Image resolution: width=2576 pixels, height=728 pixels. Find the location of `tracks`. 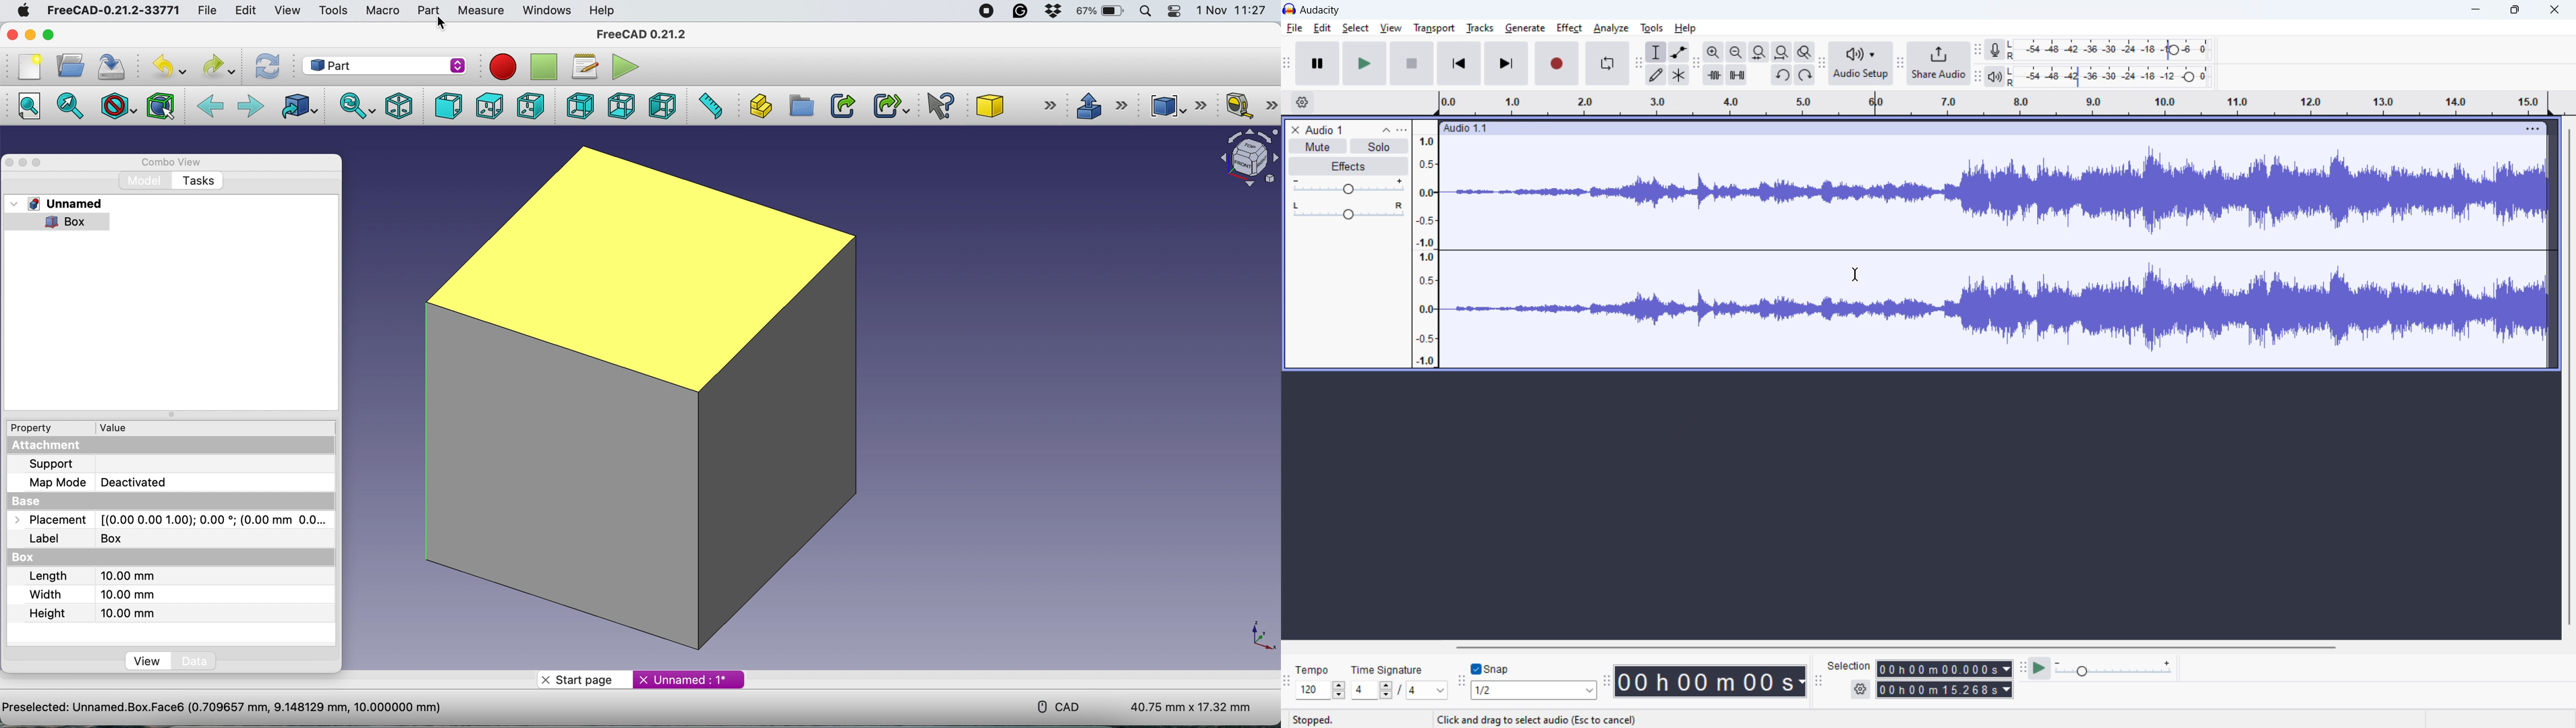

tracks is located at coordinates (1479, 28).